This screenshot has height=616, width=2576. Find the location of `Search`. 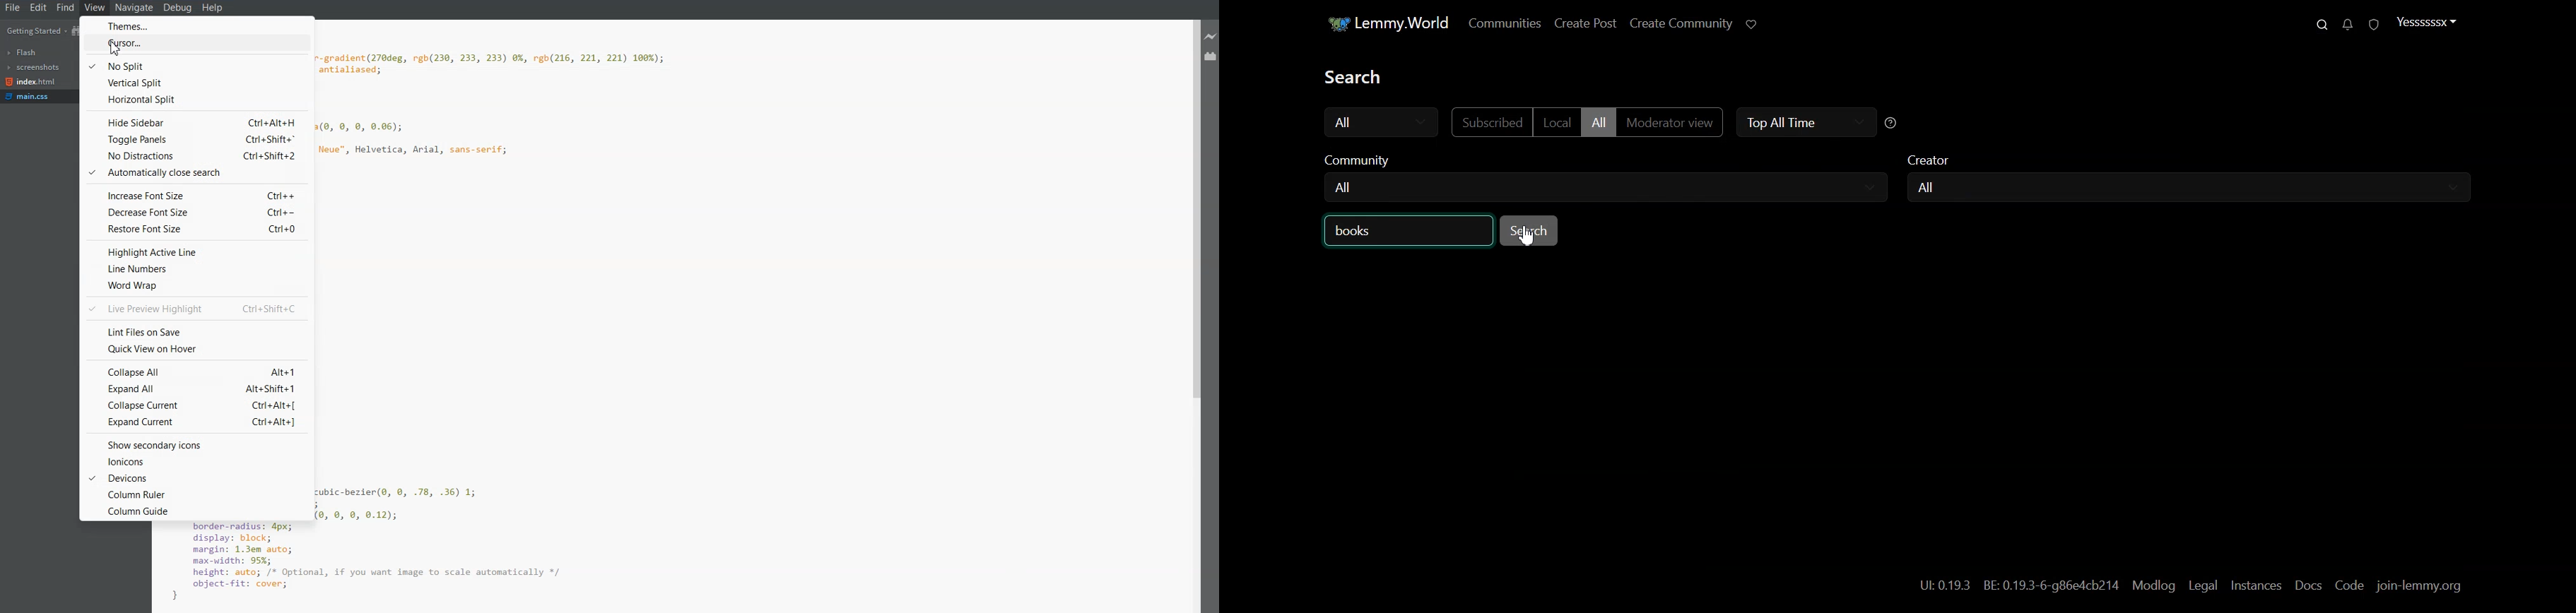

Search is located at coordinates (1531, 231).